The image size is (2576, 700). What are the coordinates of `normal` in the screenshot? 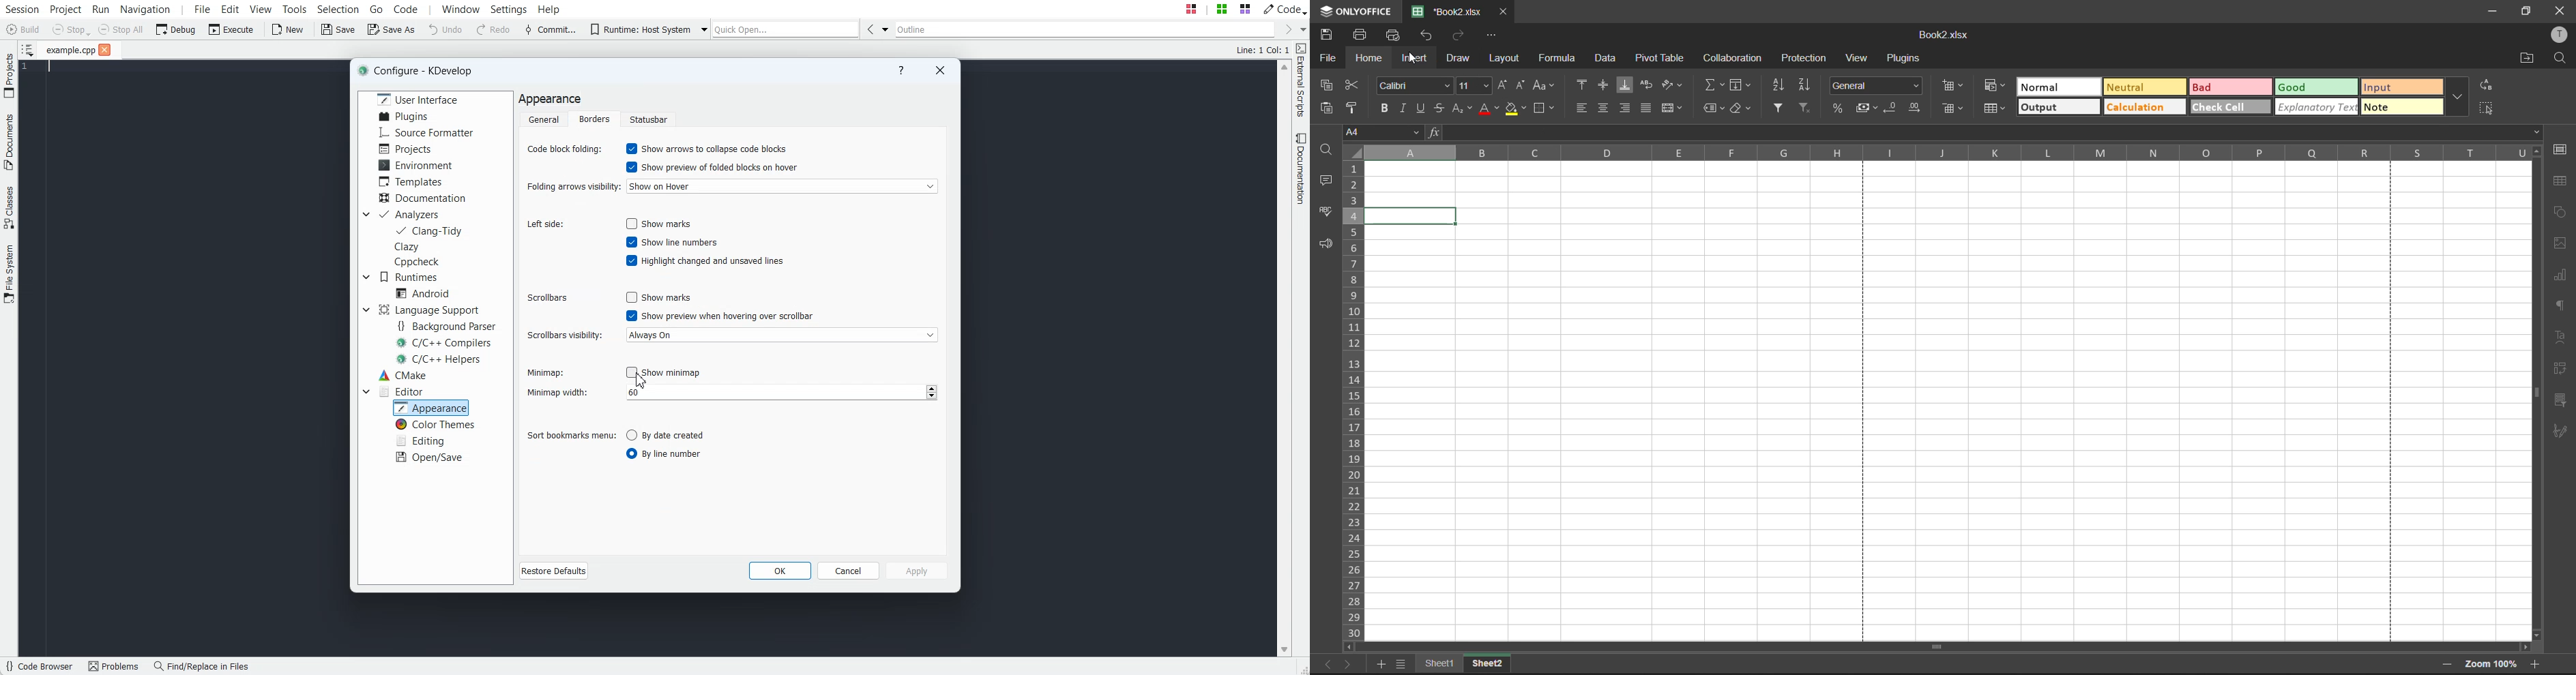 It's located at (2058, 86).